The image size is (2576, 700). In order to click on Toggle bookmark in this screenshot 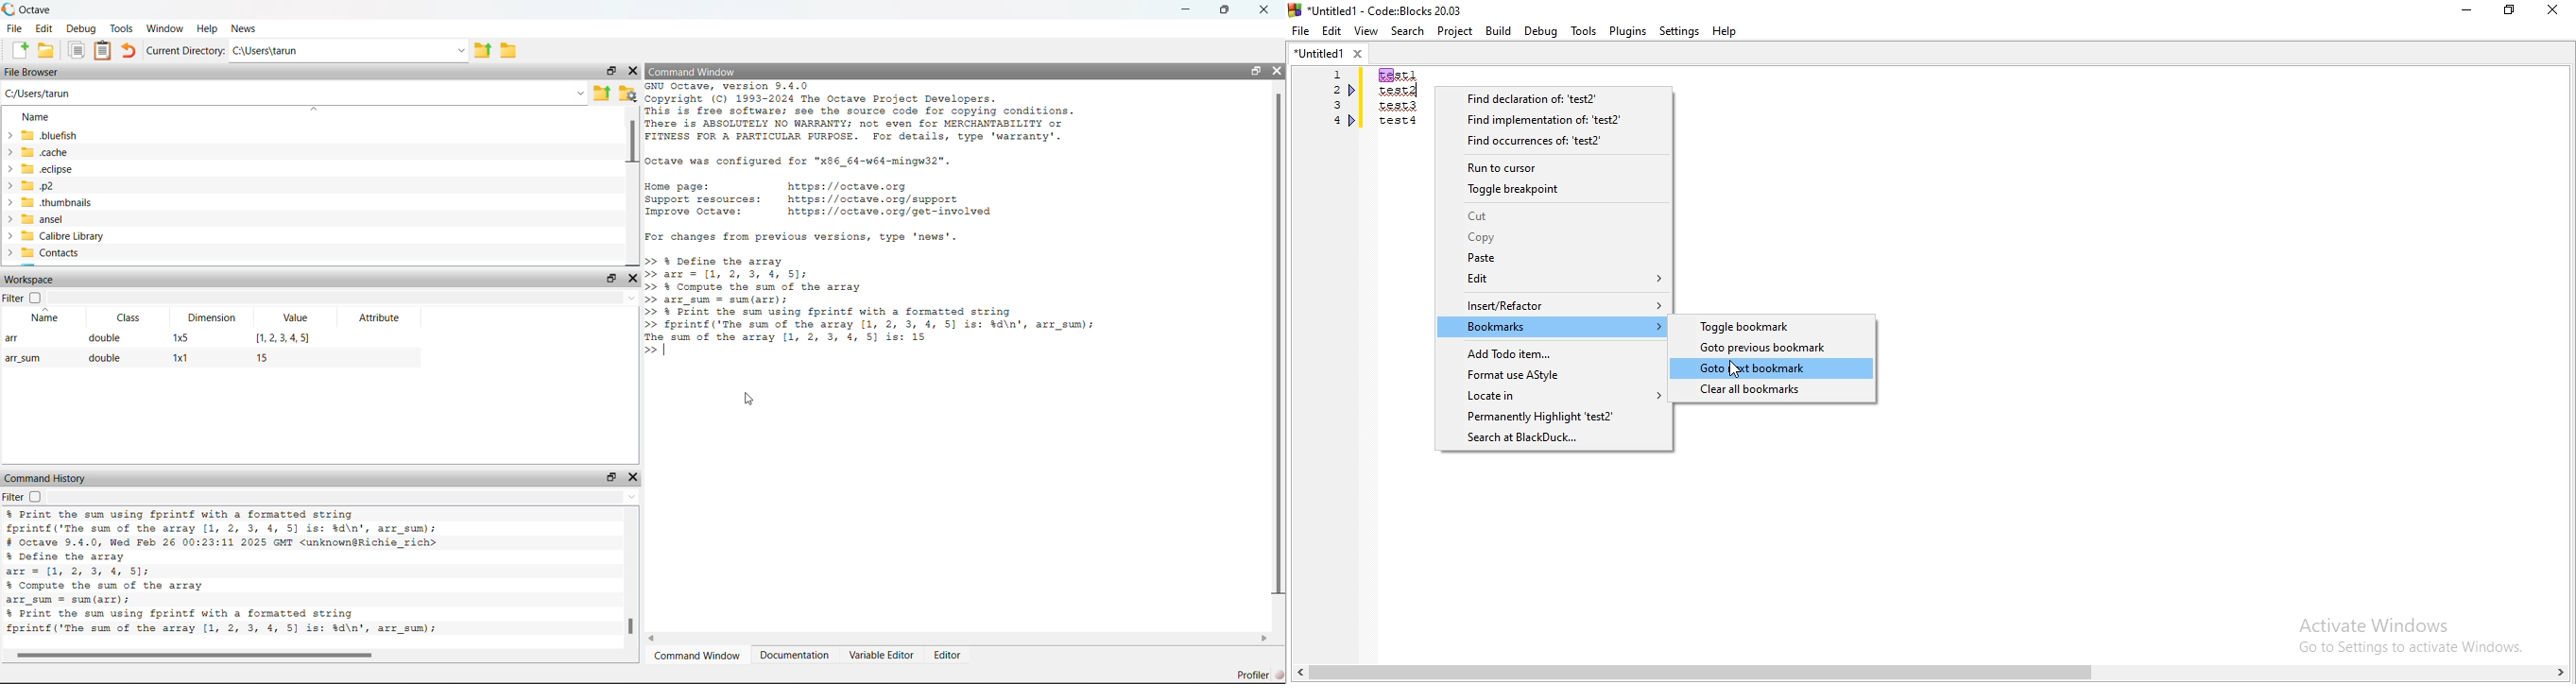, I will do `click(1774, 327)`.